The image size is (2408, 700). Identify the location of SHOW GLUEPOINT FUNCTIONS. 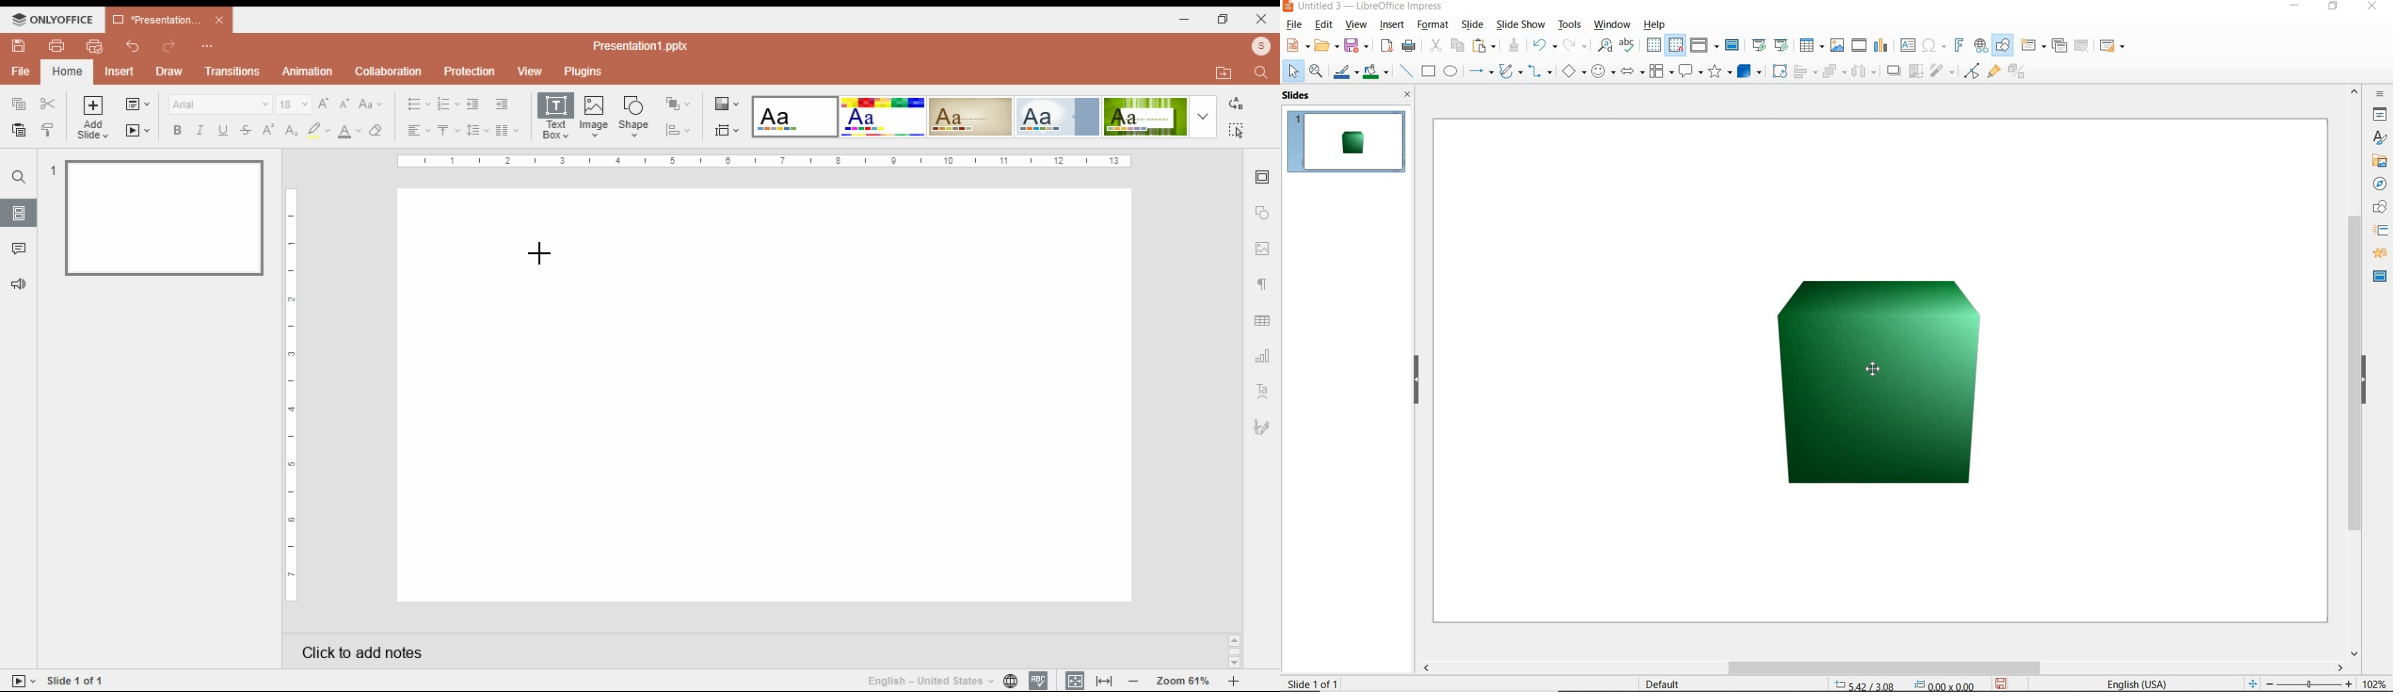
(1994, 73).